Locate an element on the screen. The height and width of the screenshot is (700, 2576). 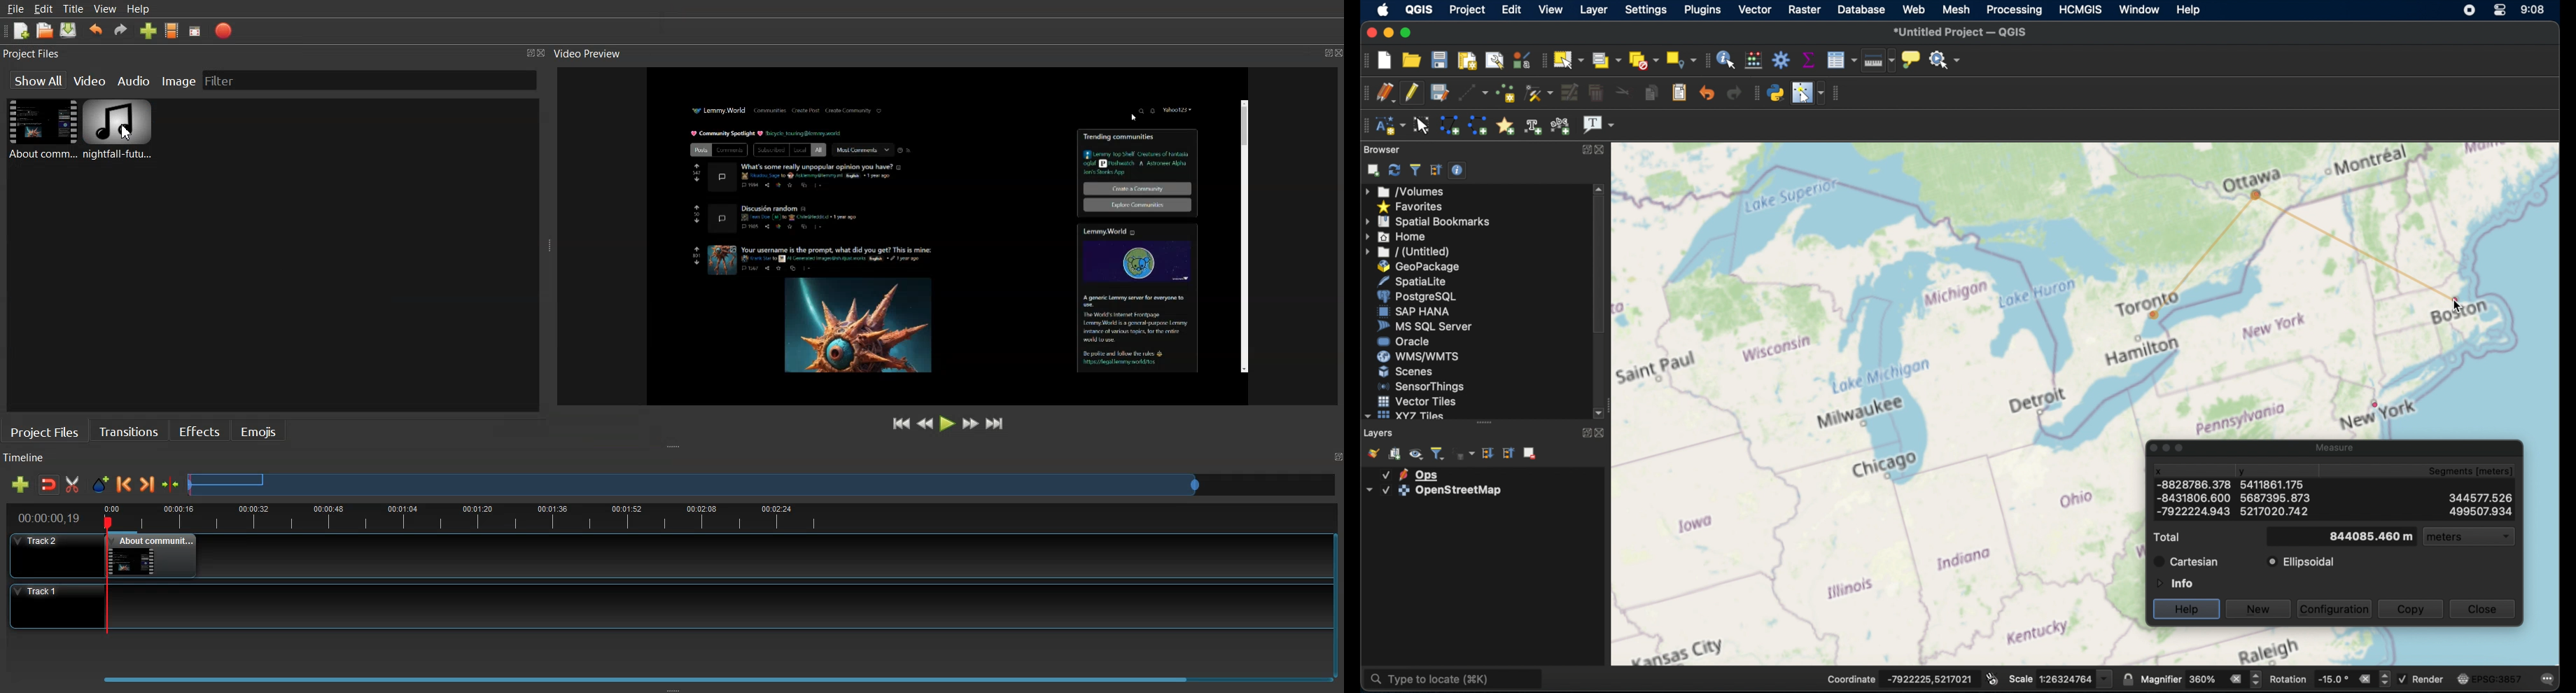
xyzzy tiles is located at coordinates (1404, 416).